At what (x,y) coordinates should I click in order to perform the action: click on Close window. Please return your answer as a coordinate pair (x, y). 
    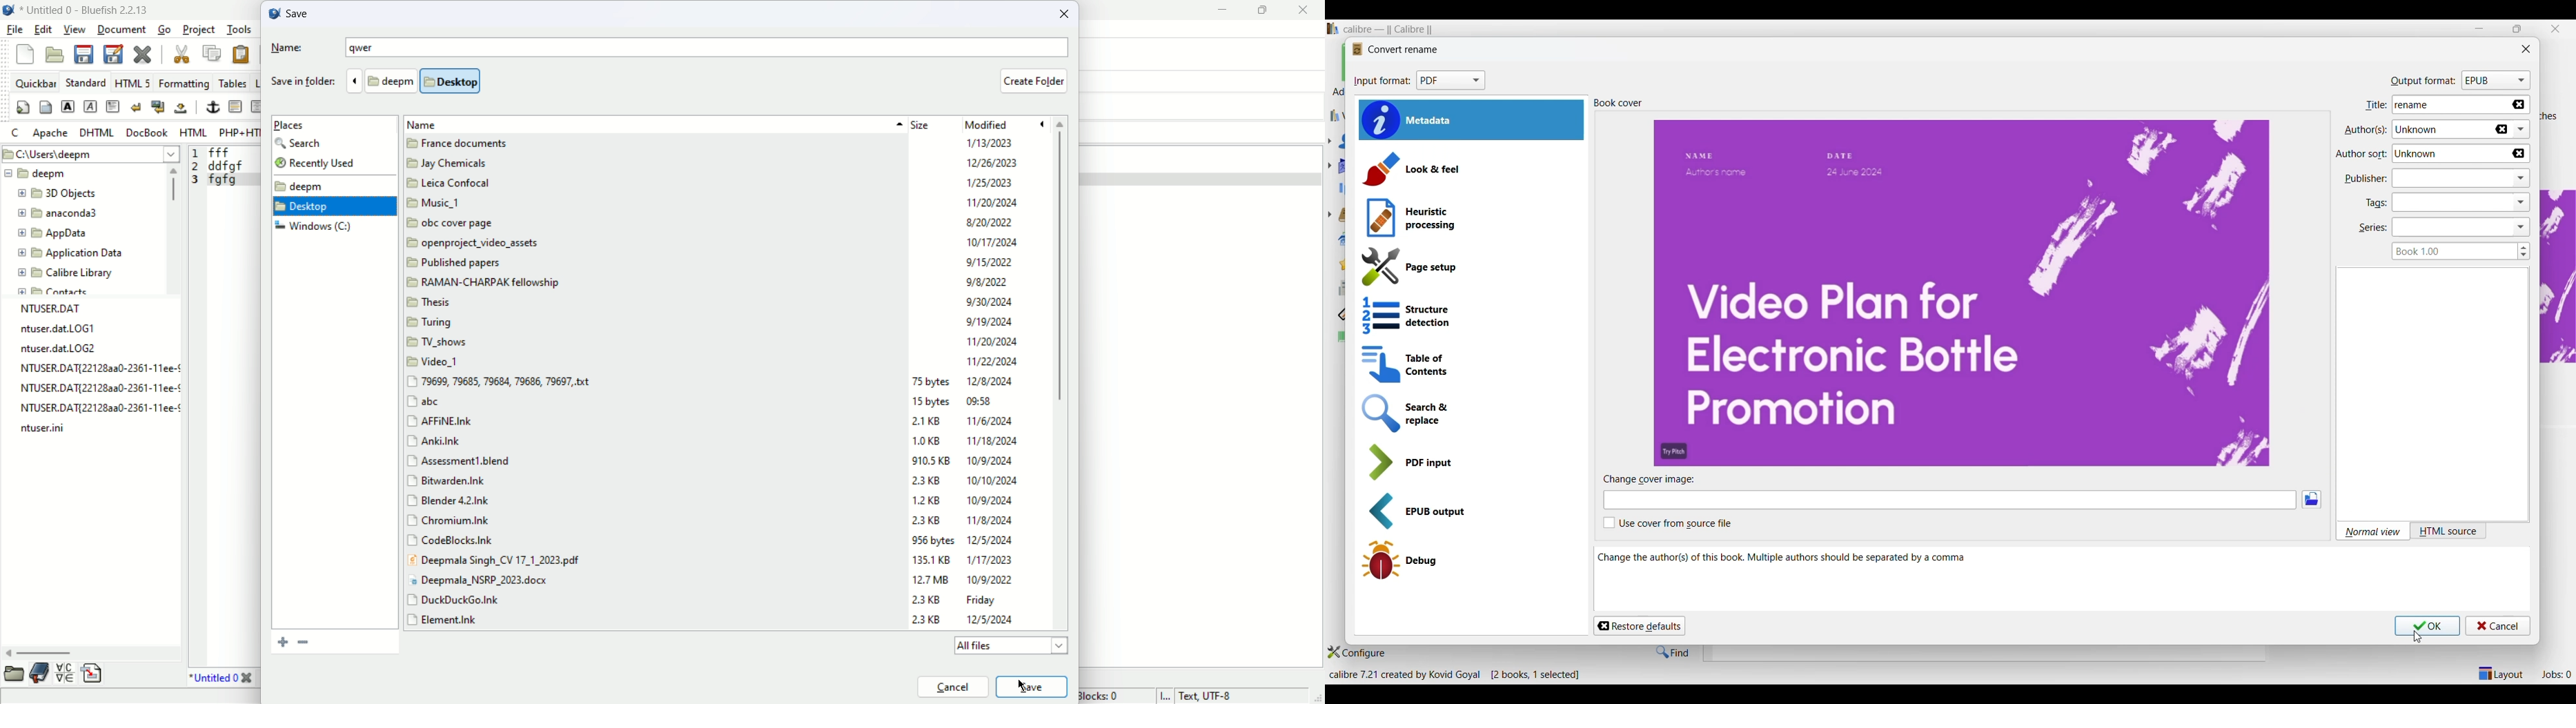
    Looking at the image, I should click on (2527, 49).